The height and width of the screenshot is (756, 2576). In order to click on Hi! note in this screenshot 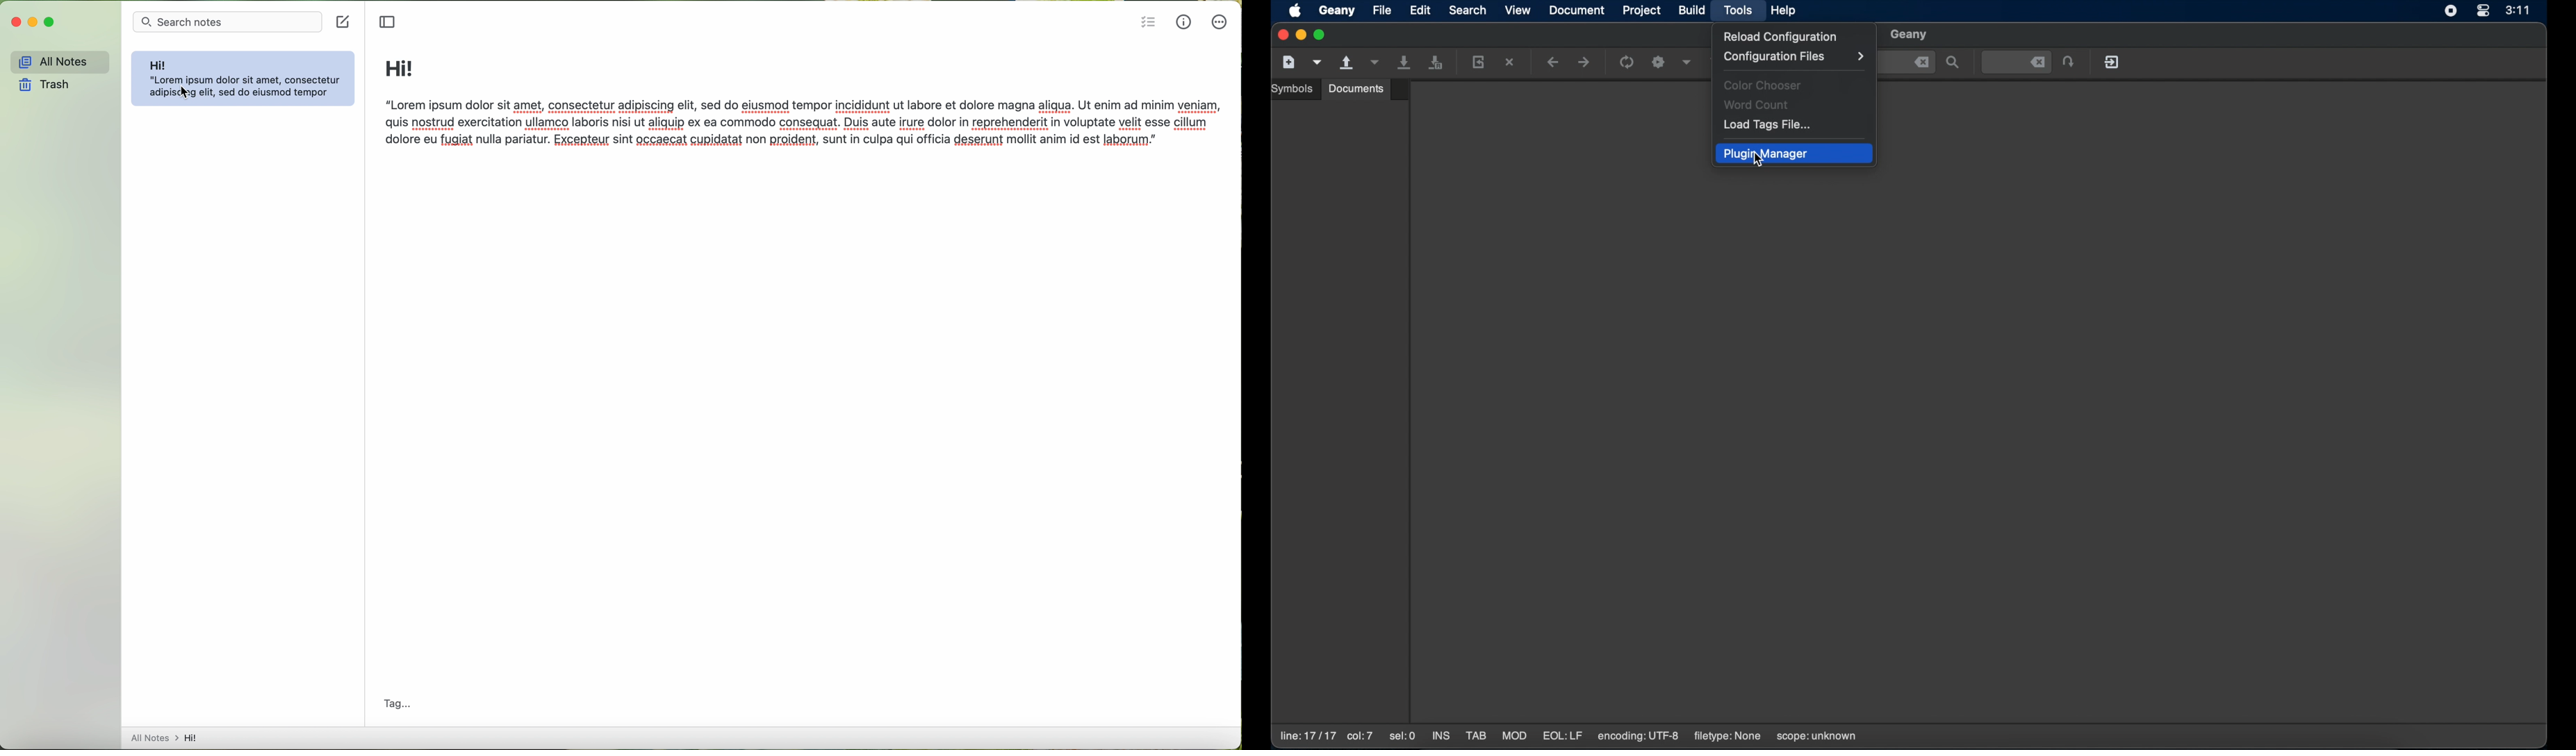, I will do `click(244, 79)`.